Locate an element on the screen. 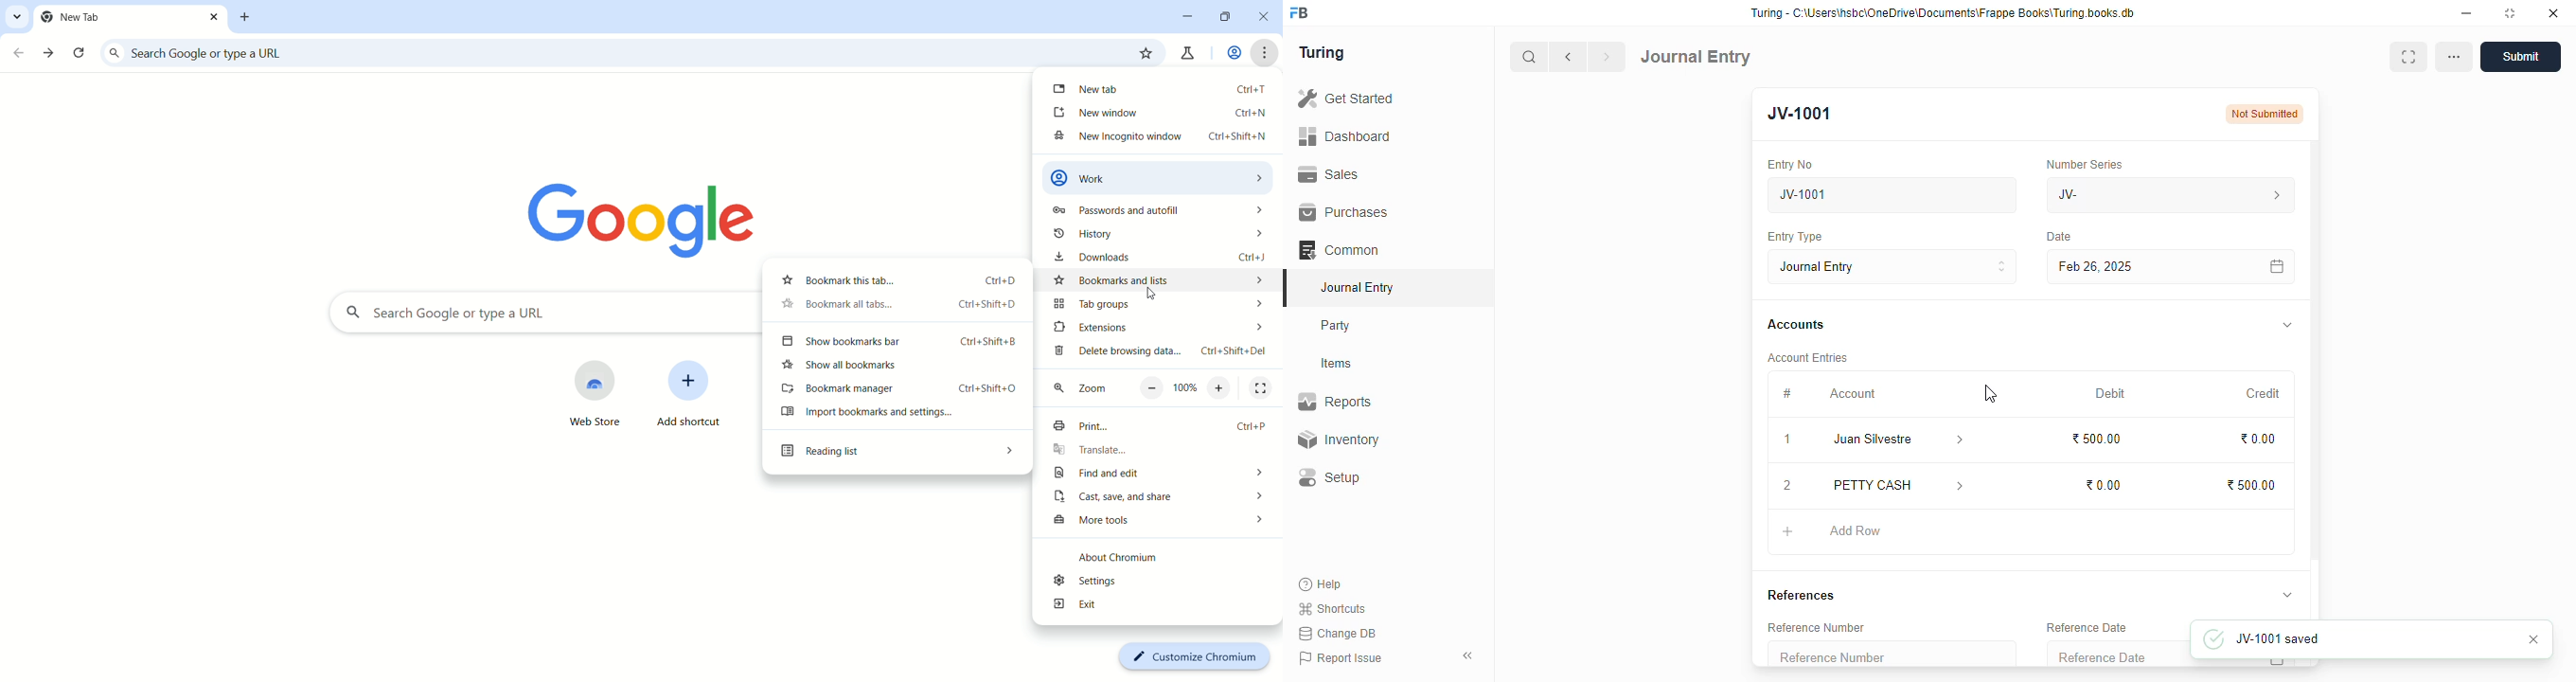 The width and height of the screenshot is (2576, 700). purchases is located at coordinates (1343, 212).